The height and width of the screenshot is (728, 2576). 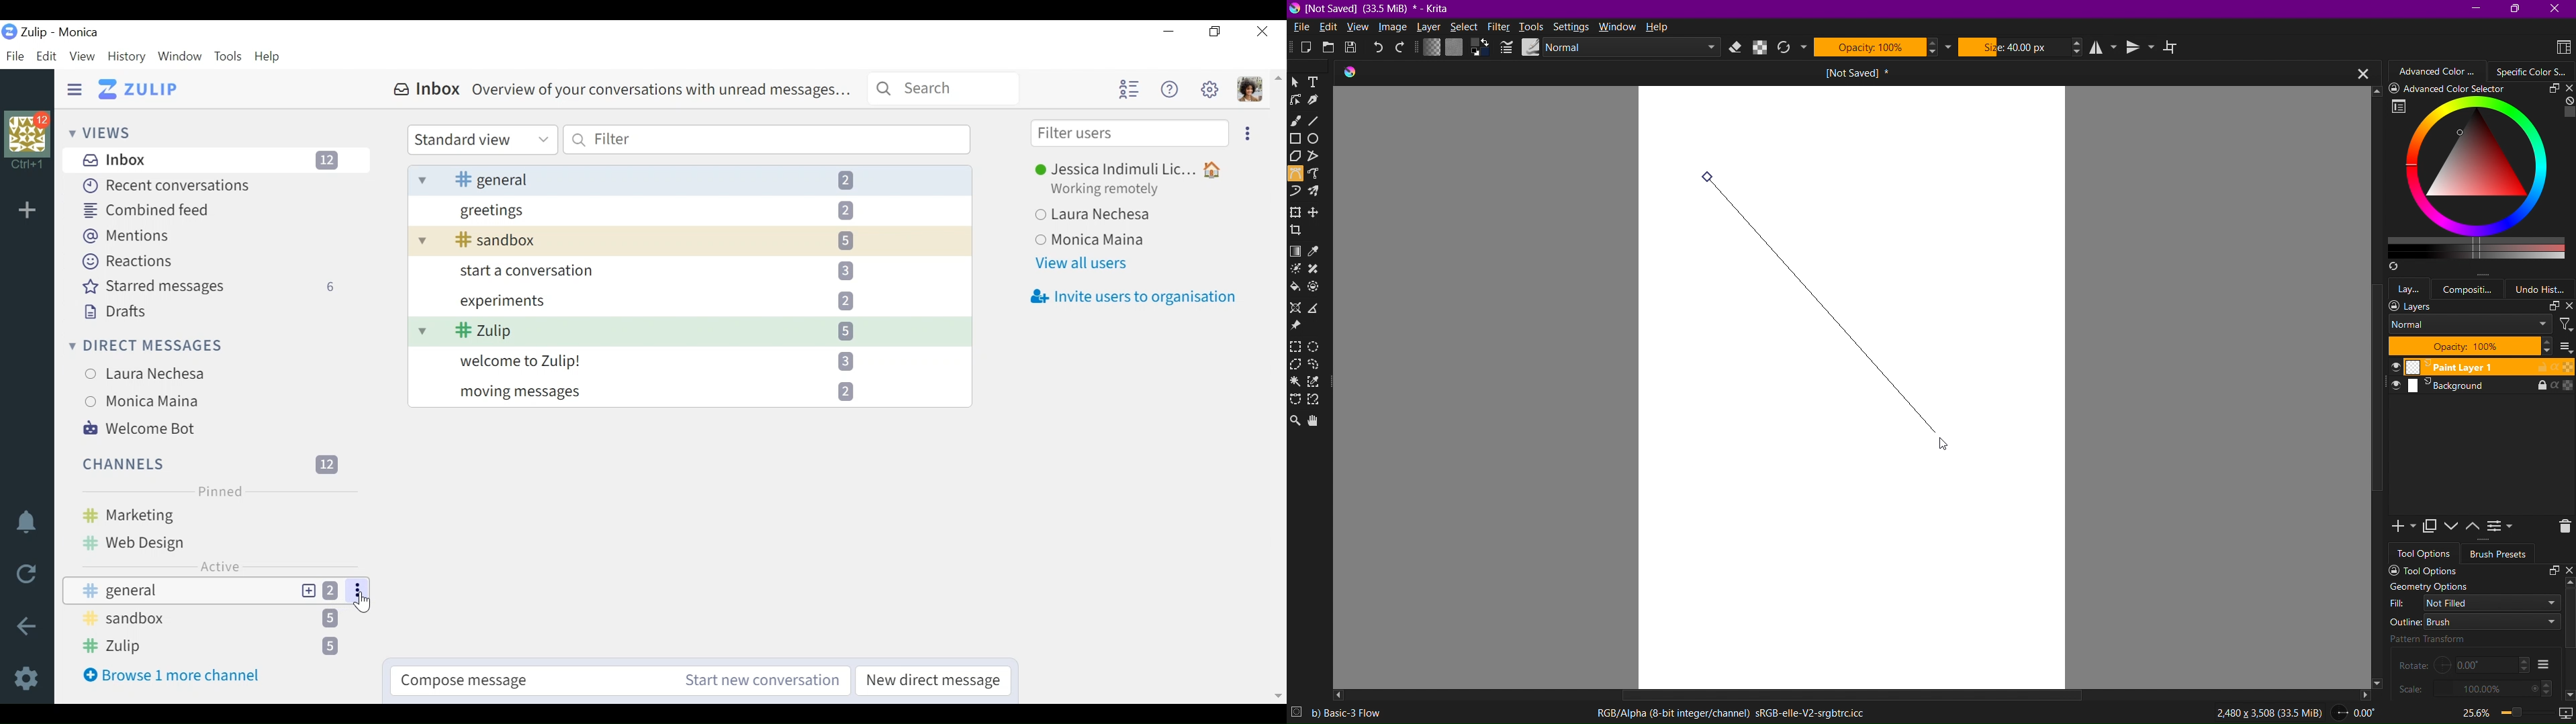 I want to click on down, so click(x=2568, y=692).